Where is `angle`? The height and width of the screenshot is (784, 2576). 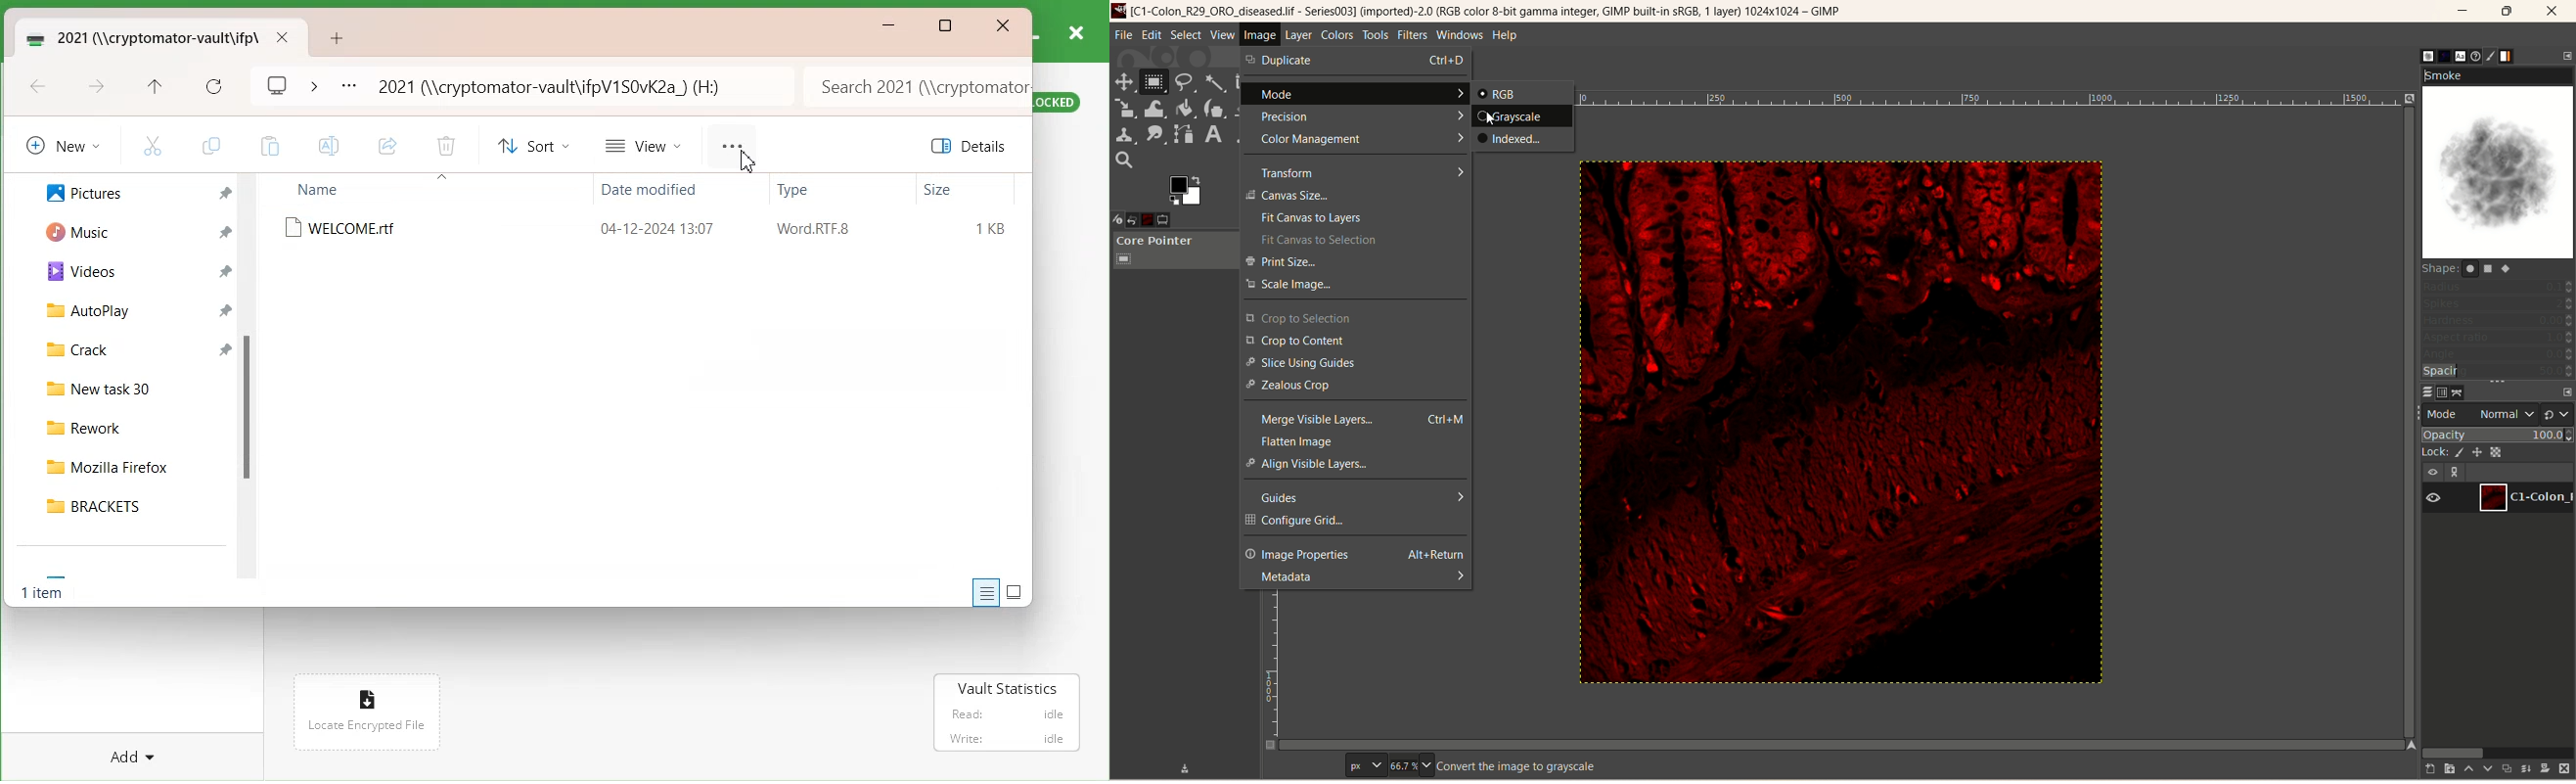
angle is located at coordinates (2499, 355).